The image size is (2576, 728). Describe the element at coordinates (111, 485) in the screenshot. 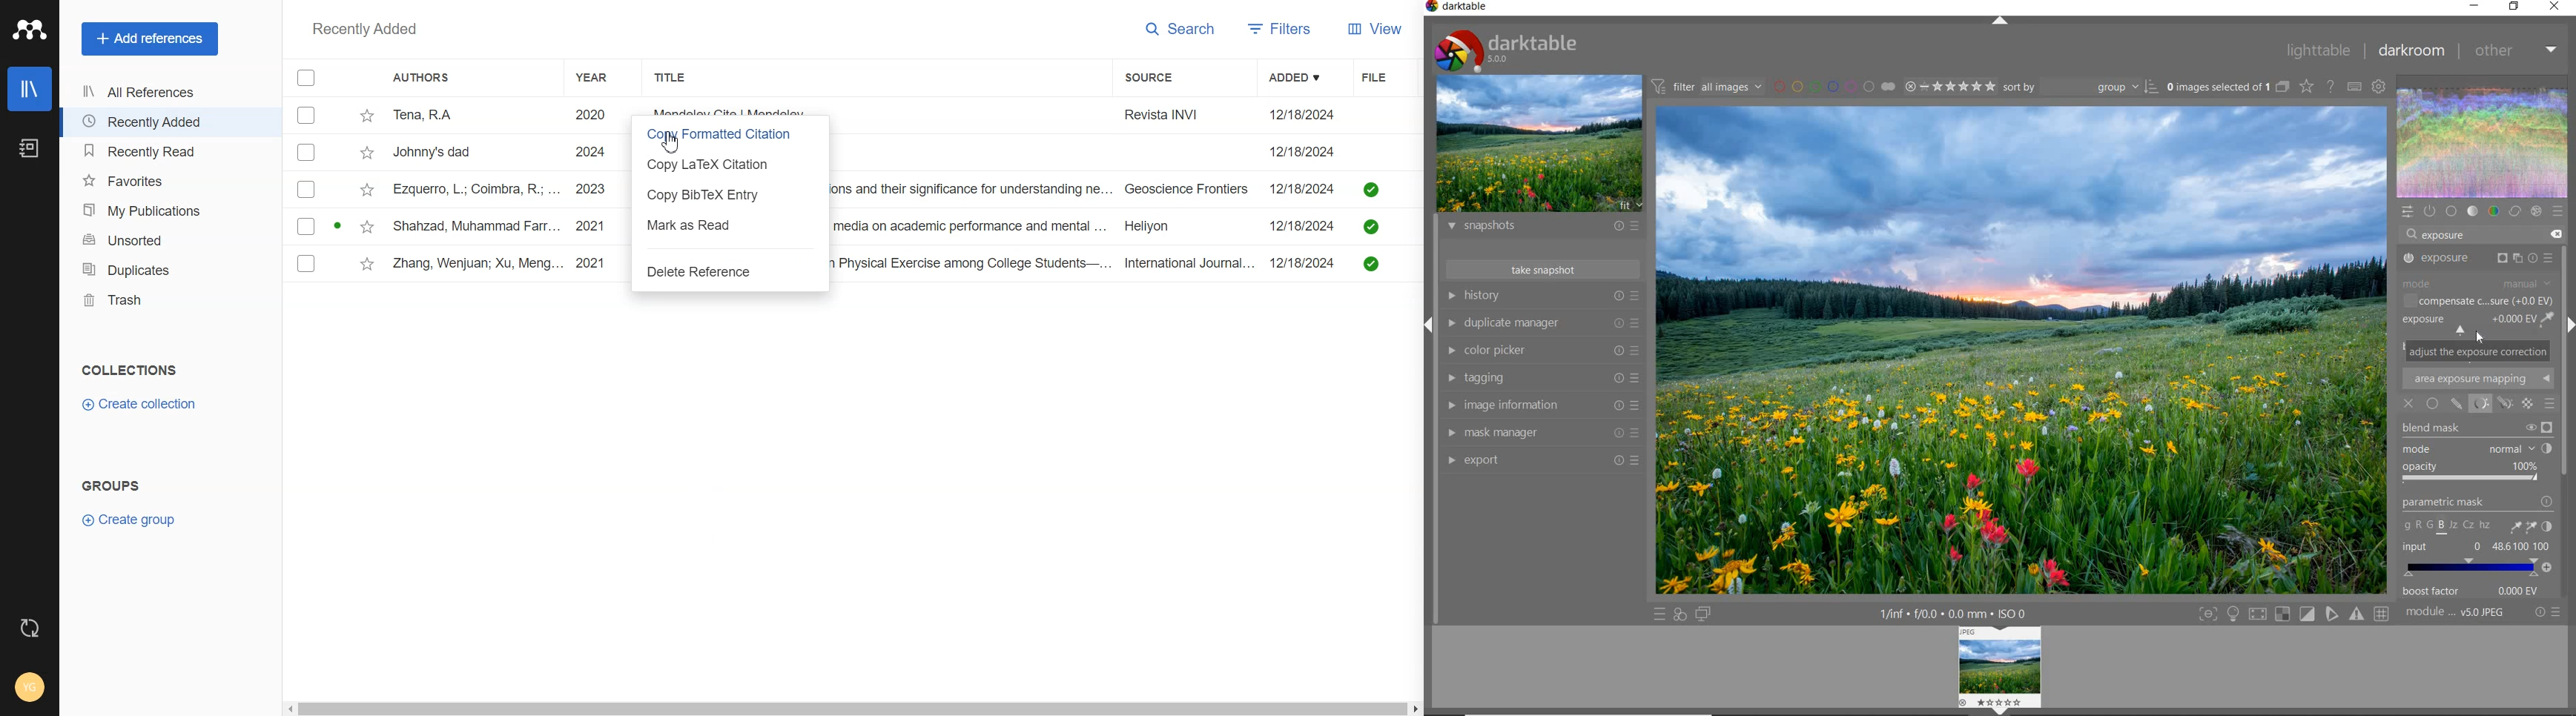

I see `GROUPS` at that location.